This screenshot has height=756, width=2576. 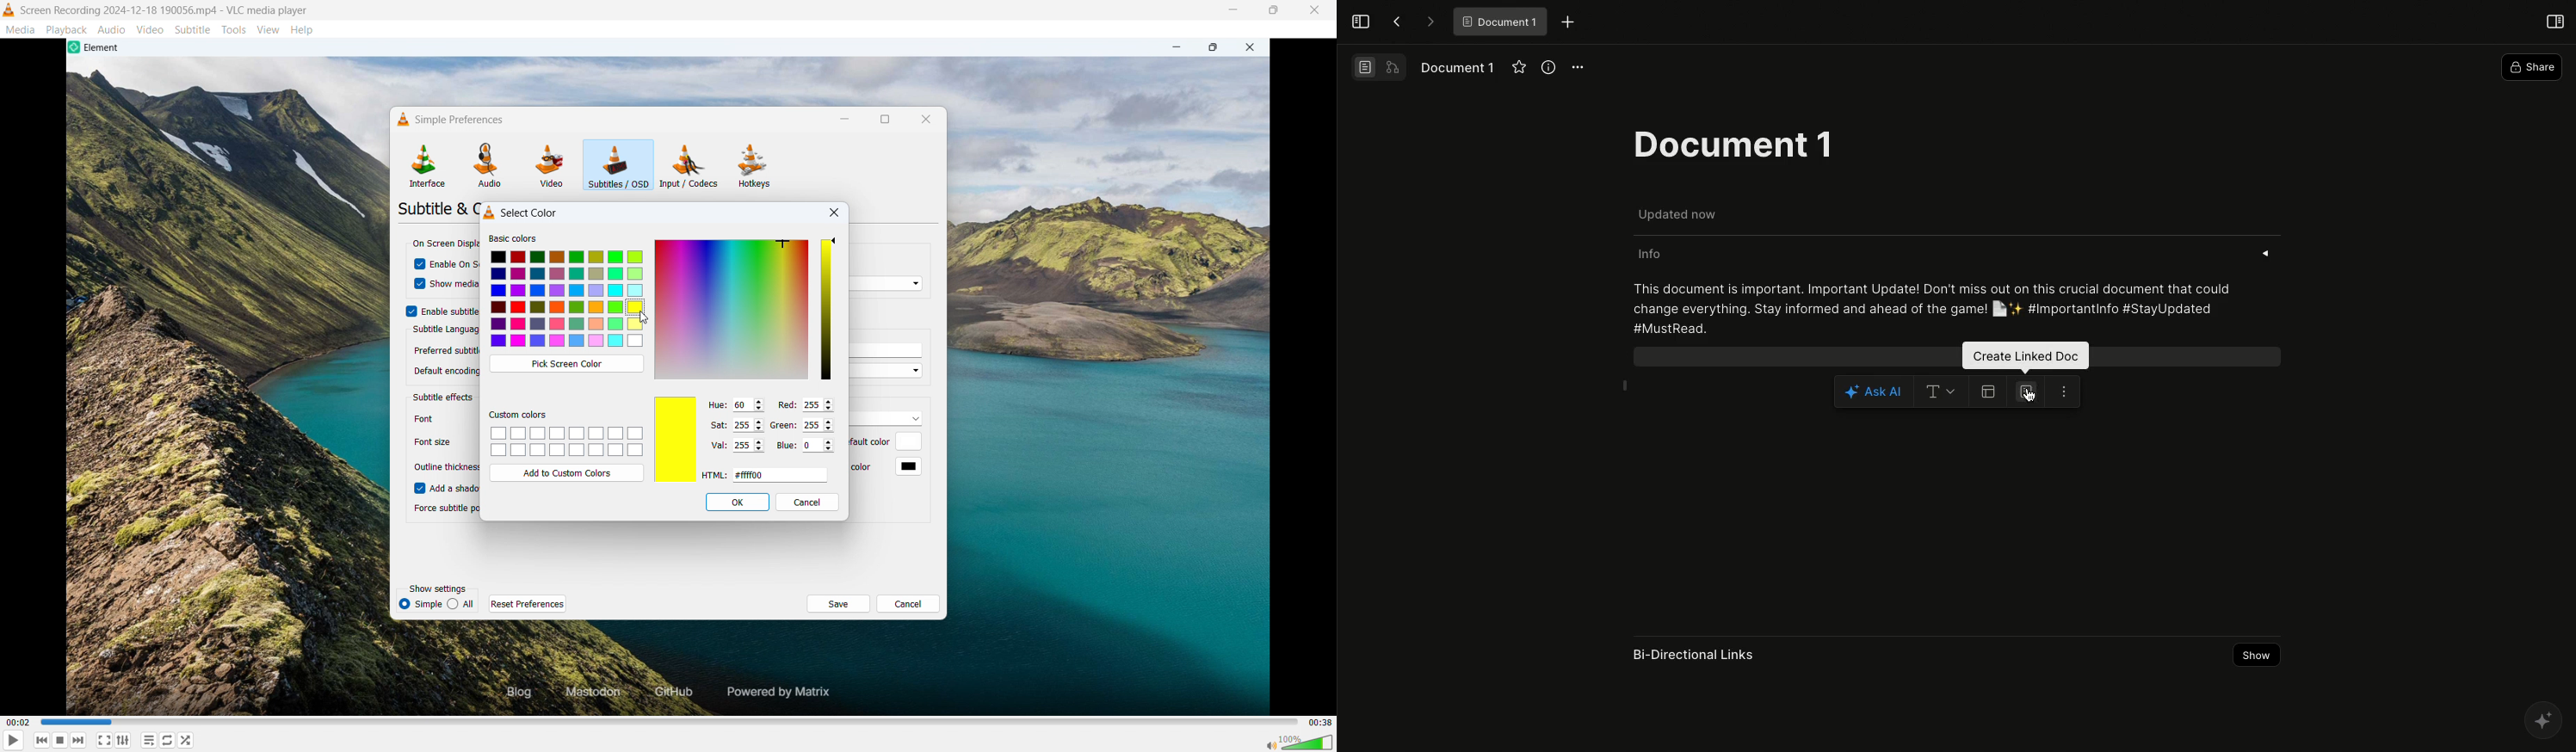 I want to click on checkbox, so click(x=410, y=311).